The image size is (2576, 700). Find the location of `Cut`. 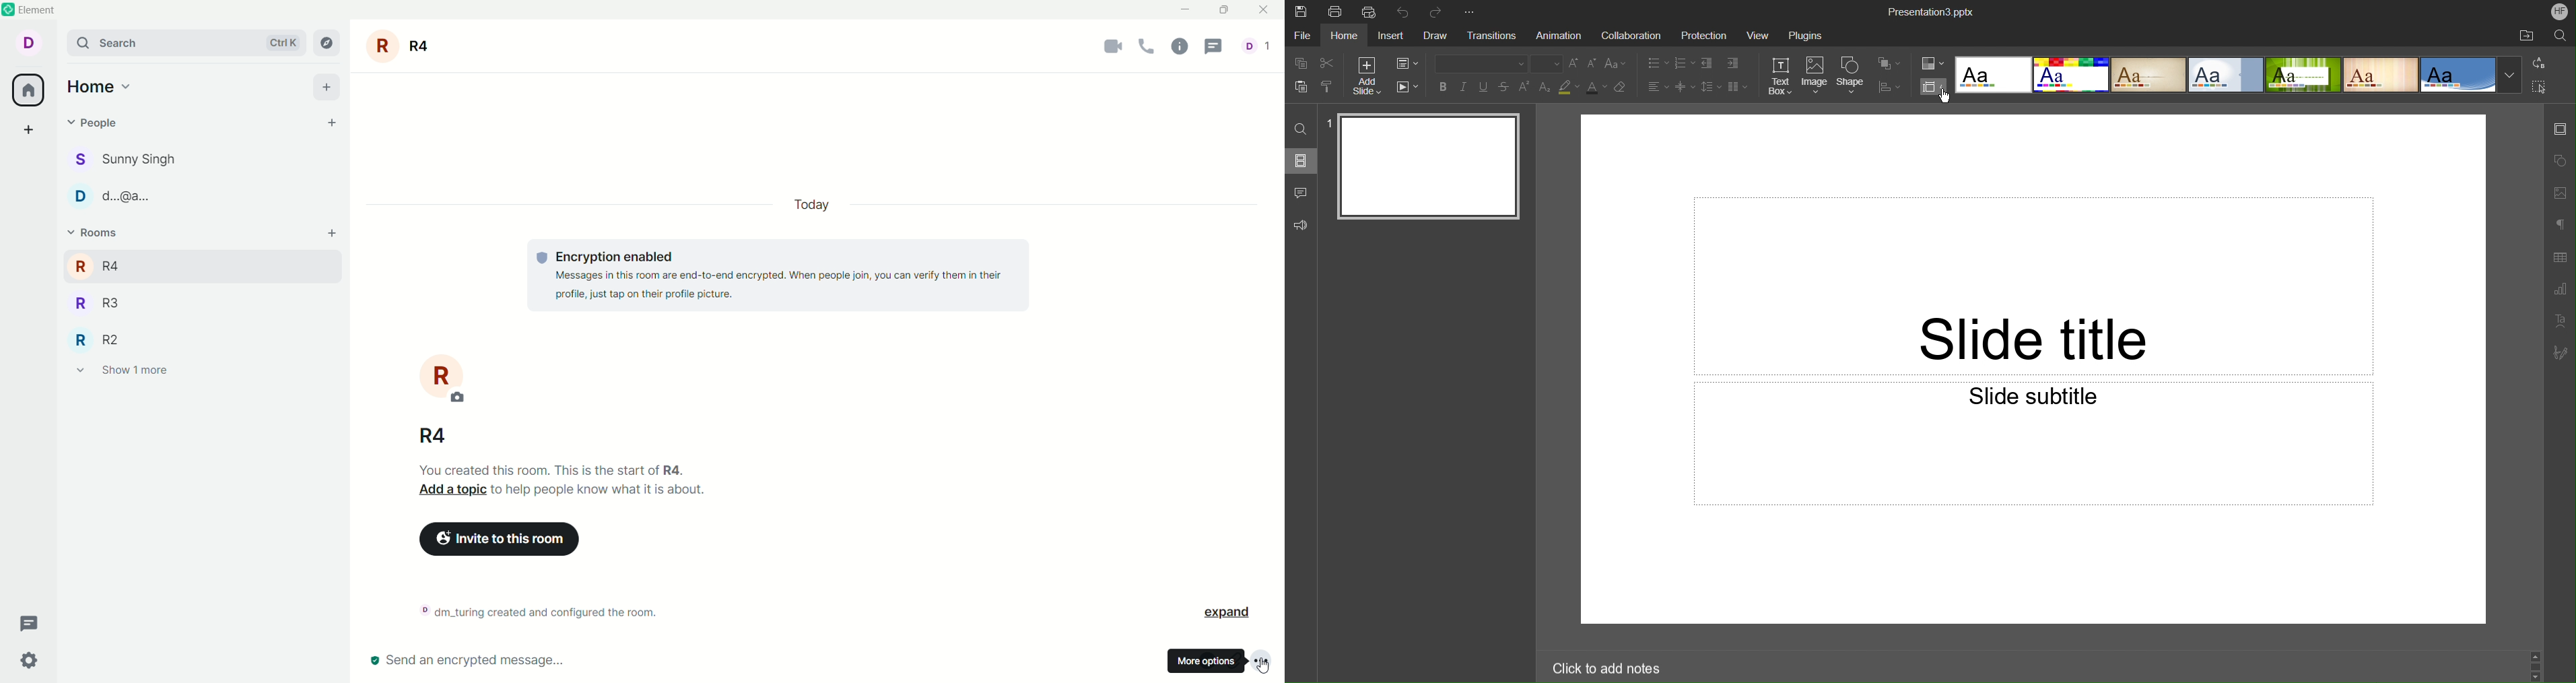

Cut is located at coordinates (1327, 63).